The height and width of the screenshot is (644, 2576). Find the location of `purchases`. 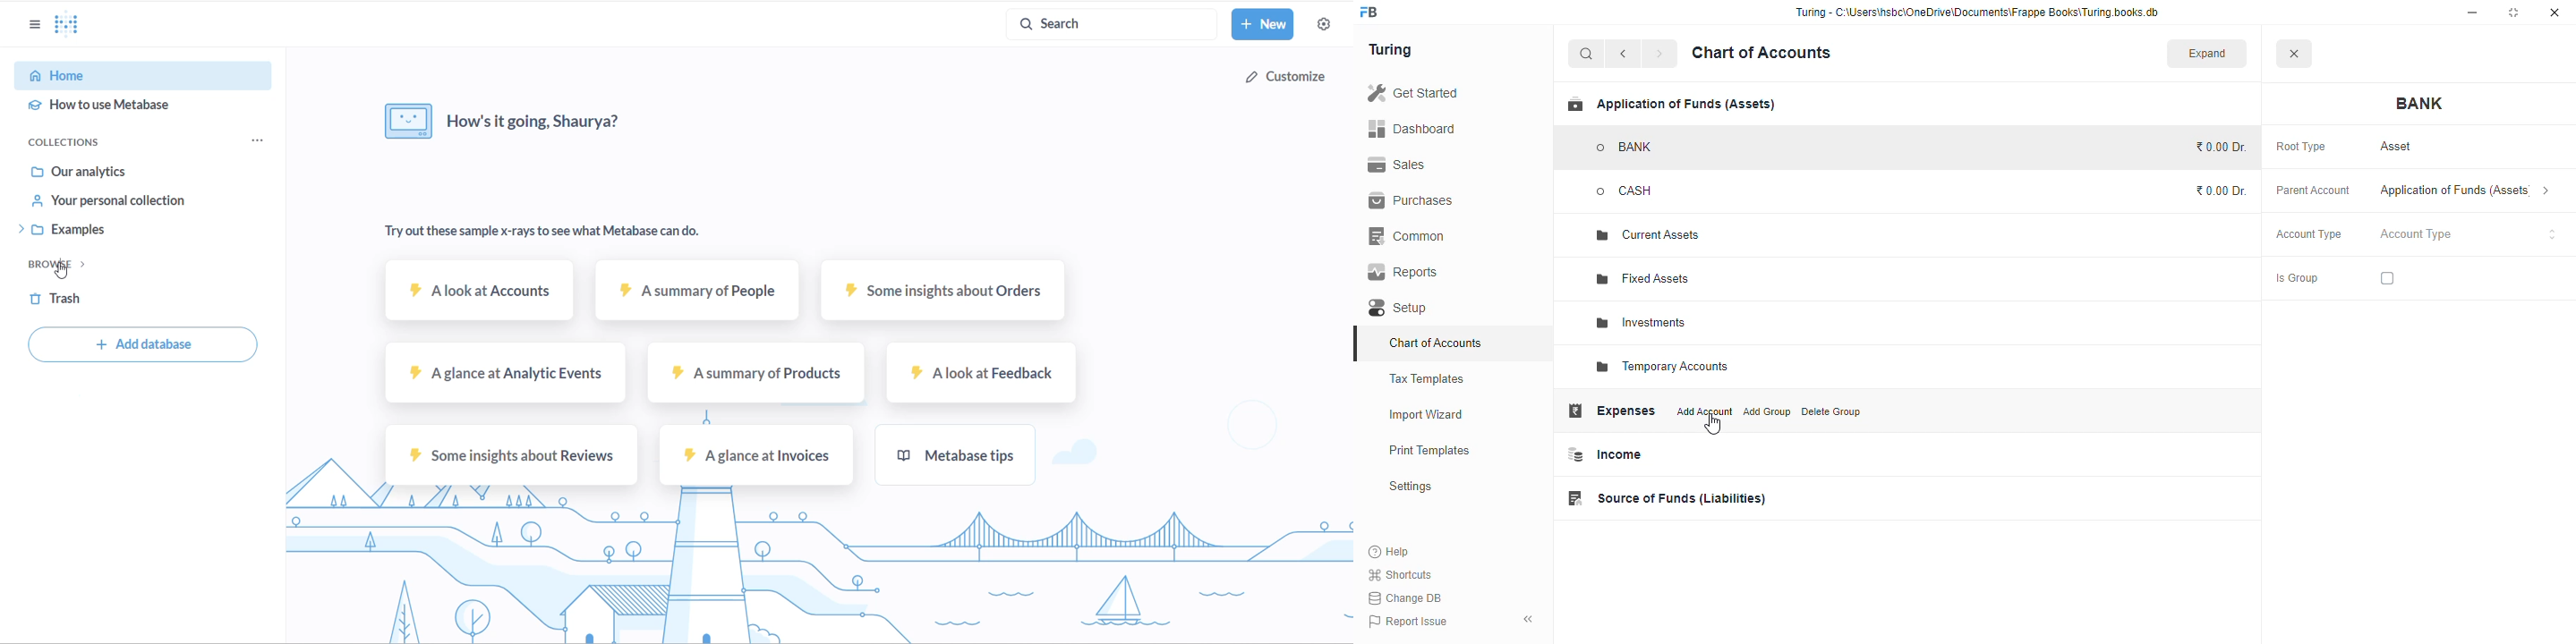

purchases is located at coordinates (1413, 201).